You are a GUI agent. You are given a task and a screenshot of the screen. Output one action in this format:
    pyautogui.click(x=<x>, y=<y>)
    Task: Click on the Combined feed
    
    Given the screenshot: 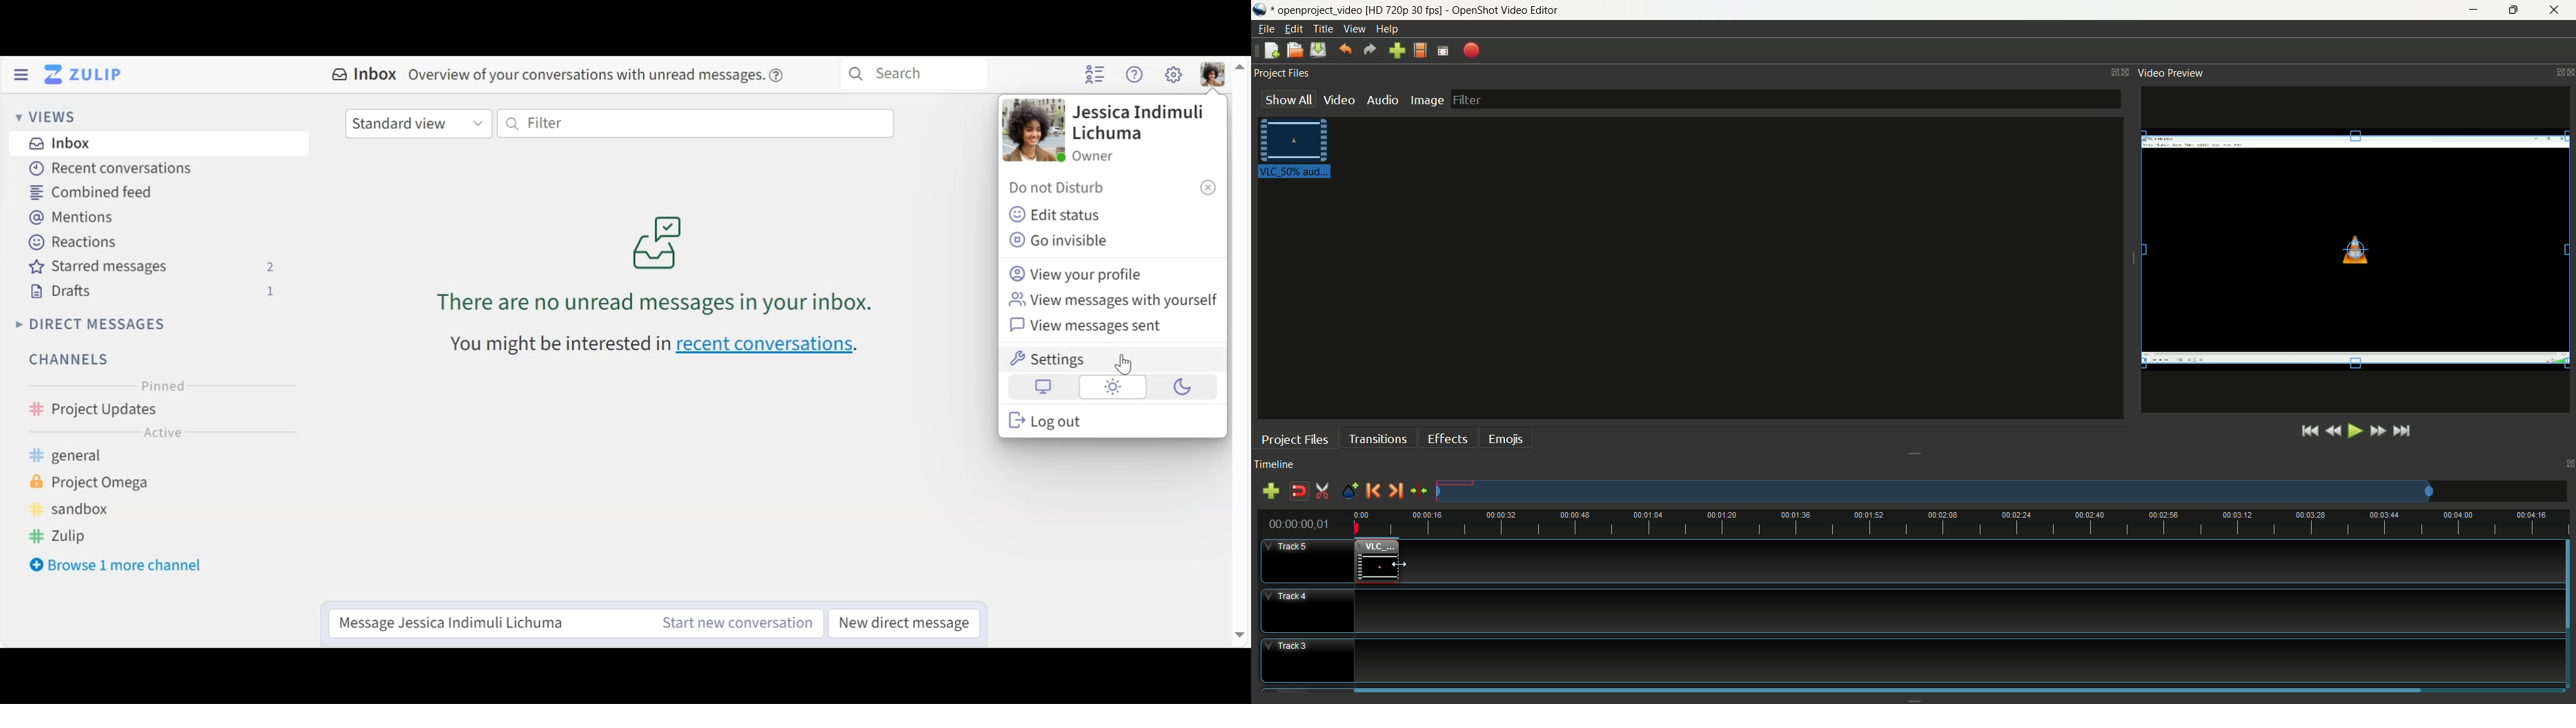 What is the action you would take?
    pyautogui.click(x=91, y=193)
    